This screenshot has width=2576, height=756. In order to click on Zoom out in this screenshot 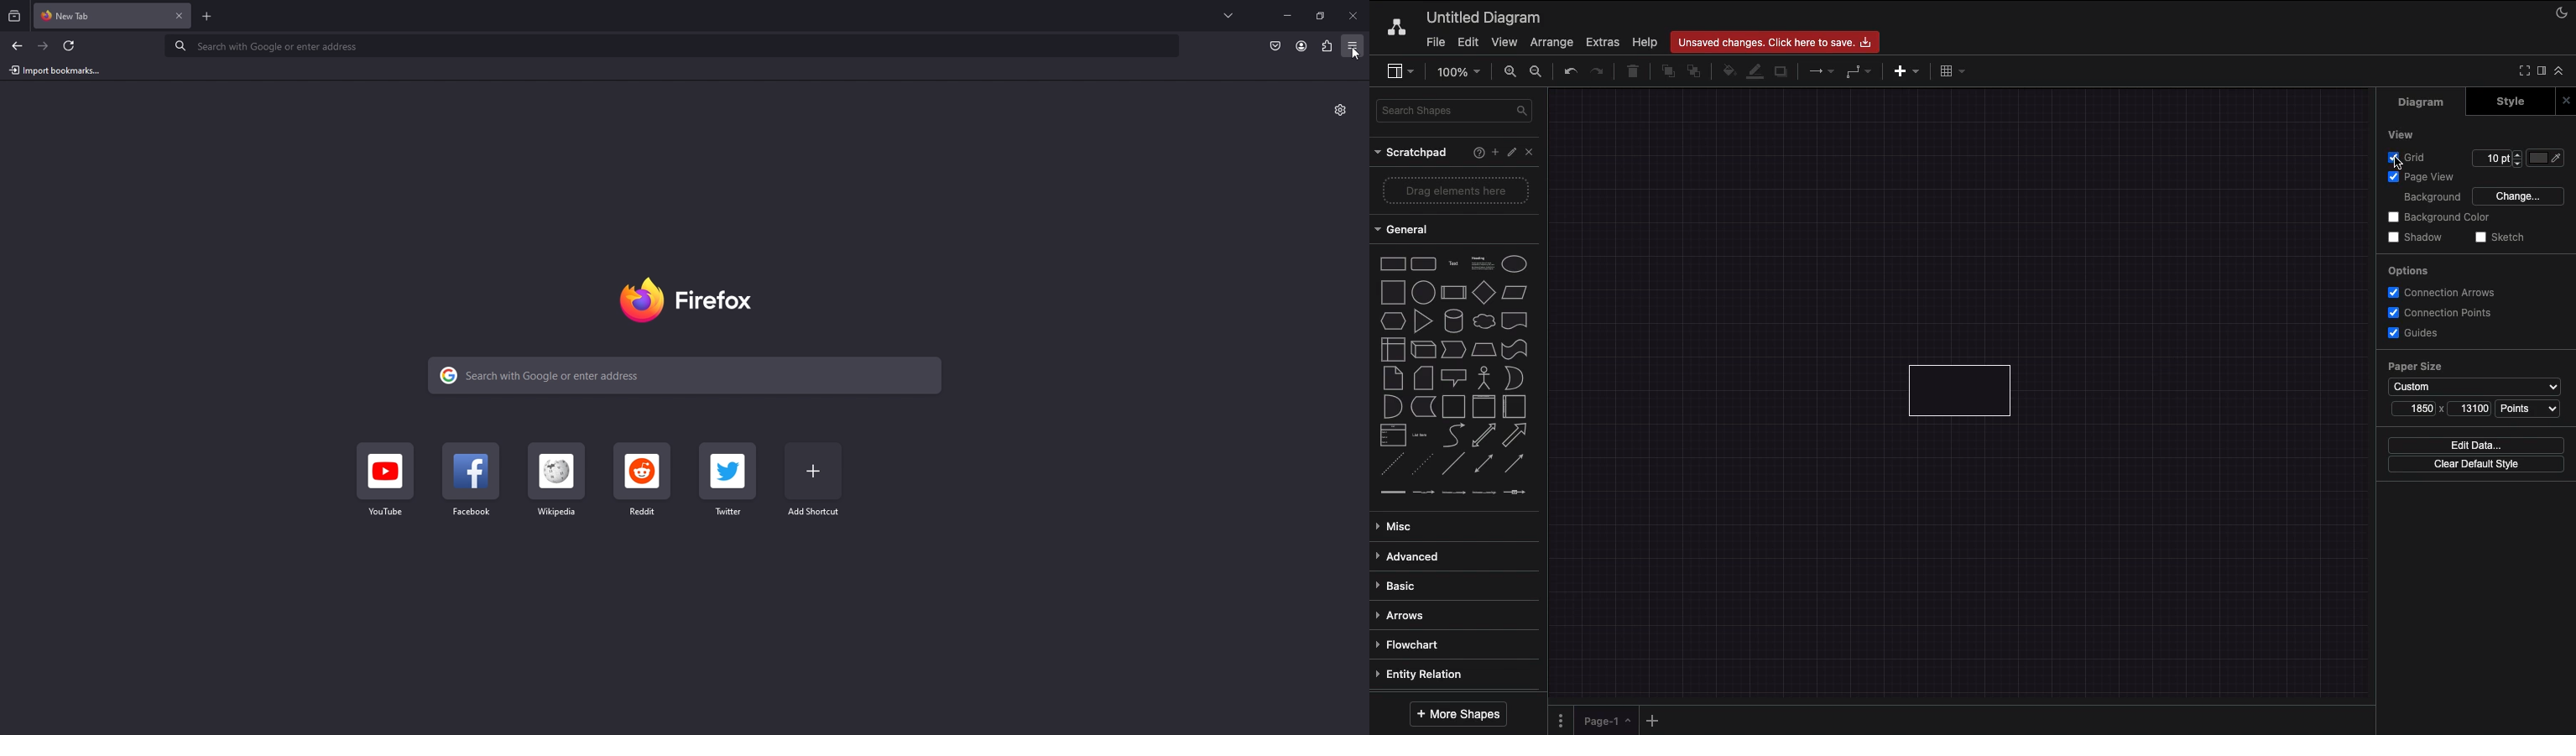, I will do `click(1537, 73)`.